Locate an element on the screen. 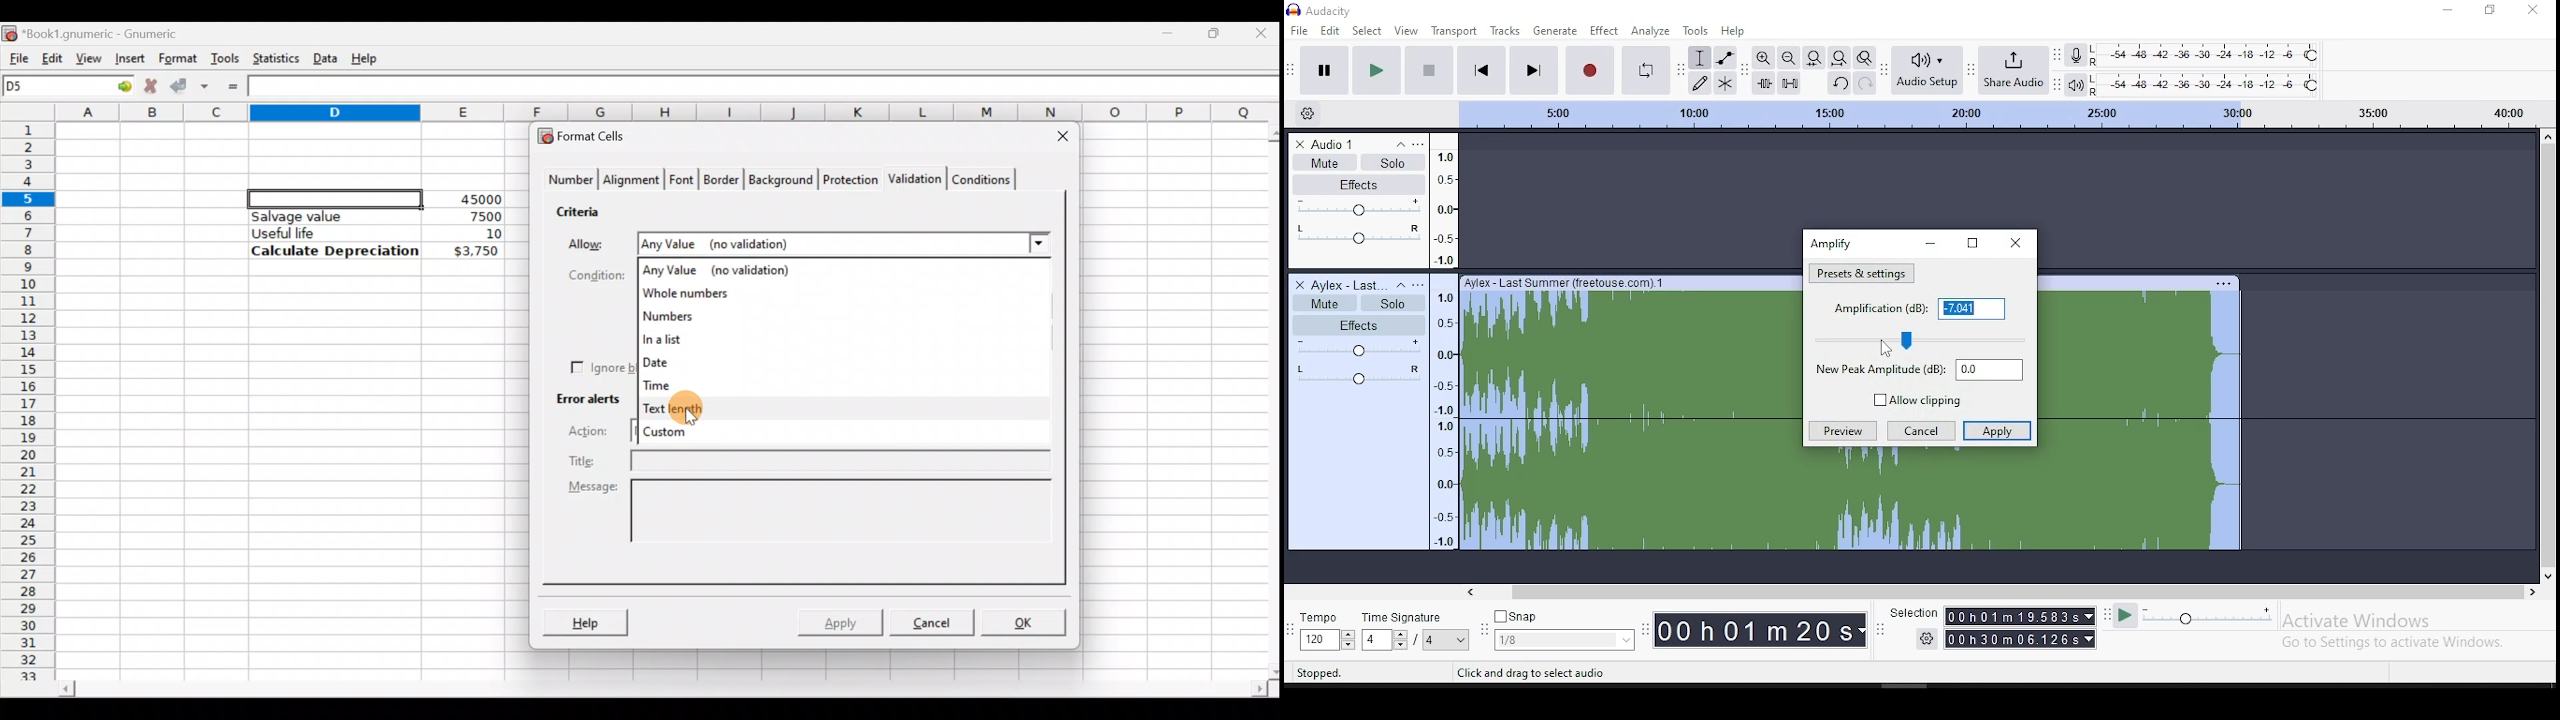 The height and width of the screenshot is (728, 2576). file is located at coordinates (1296, 30).